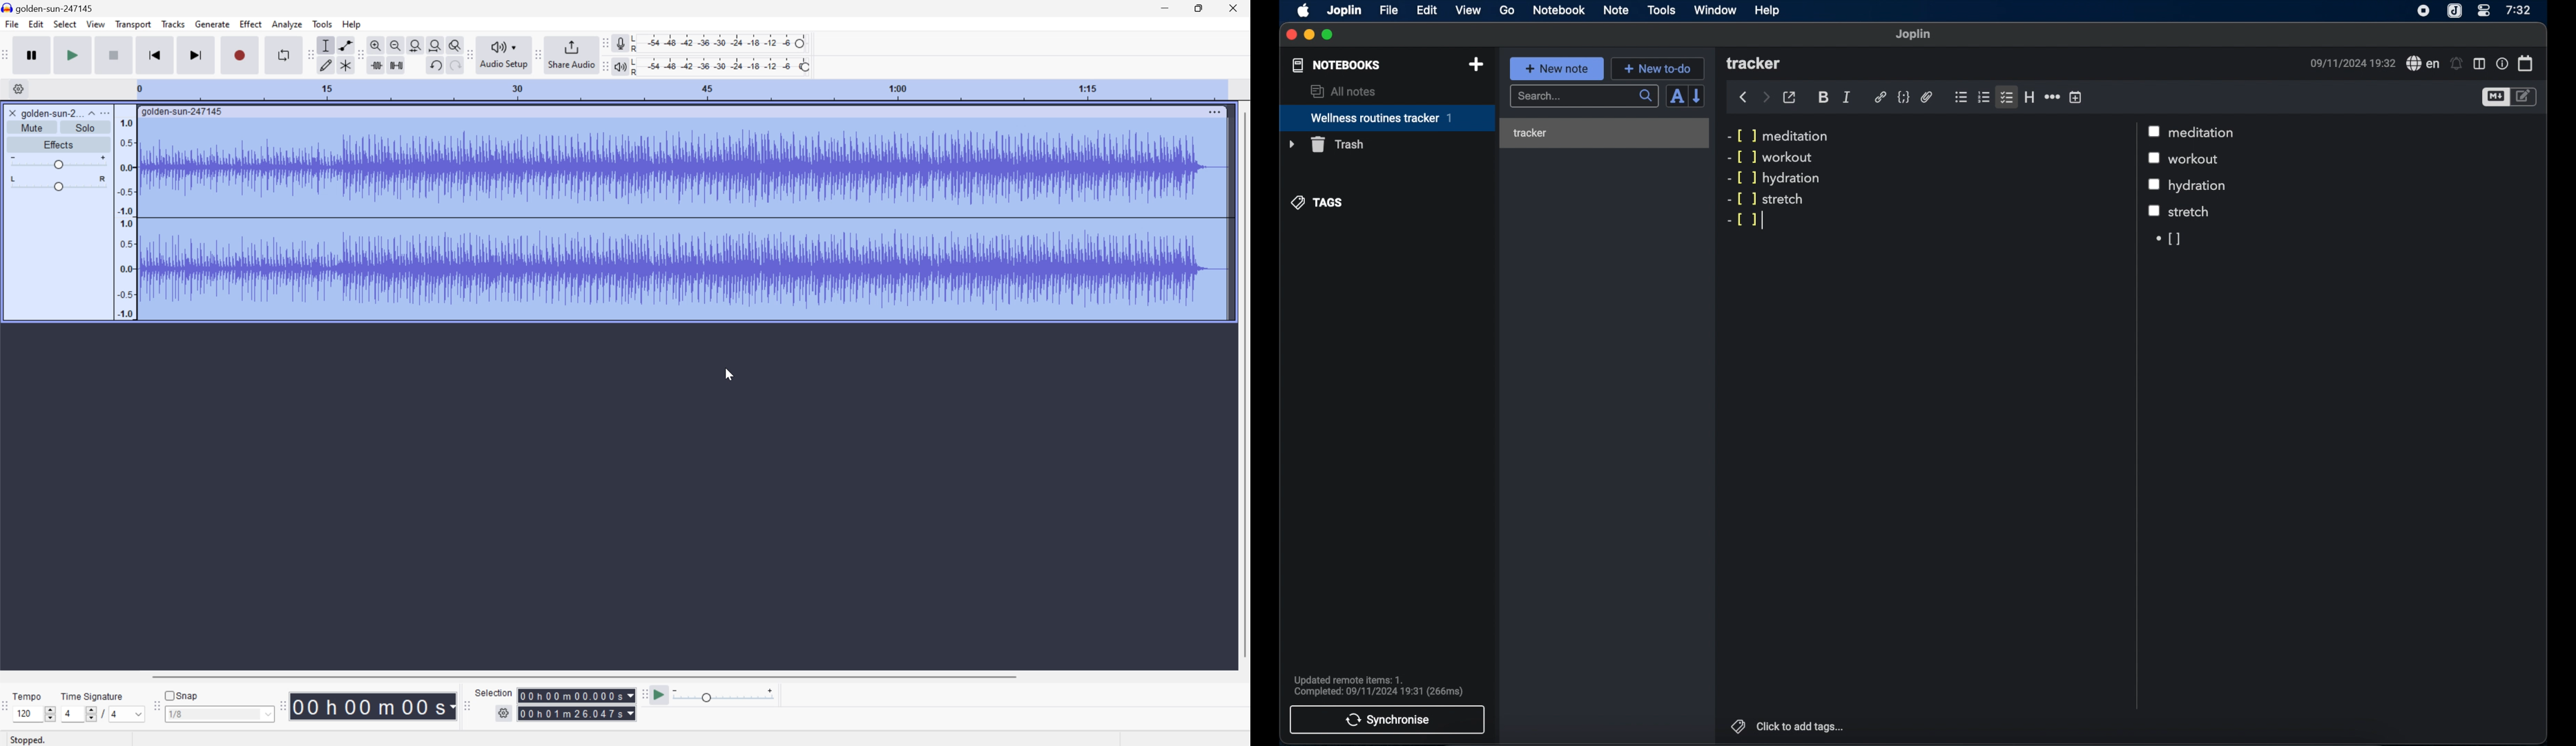 The width and height of the screenshot is (2576, 756). Describe the element at coordinates (1662, 10) in the screenshot. I see `tools` at that location.